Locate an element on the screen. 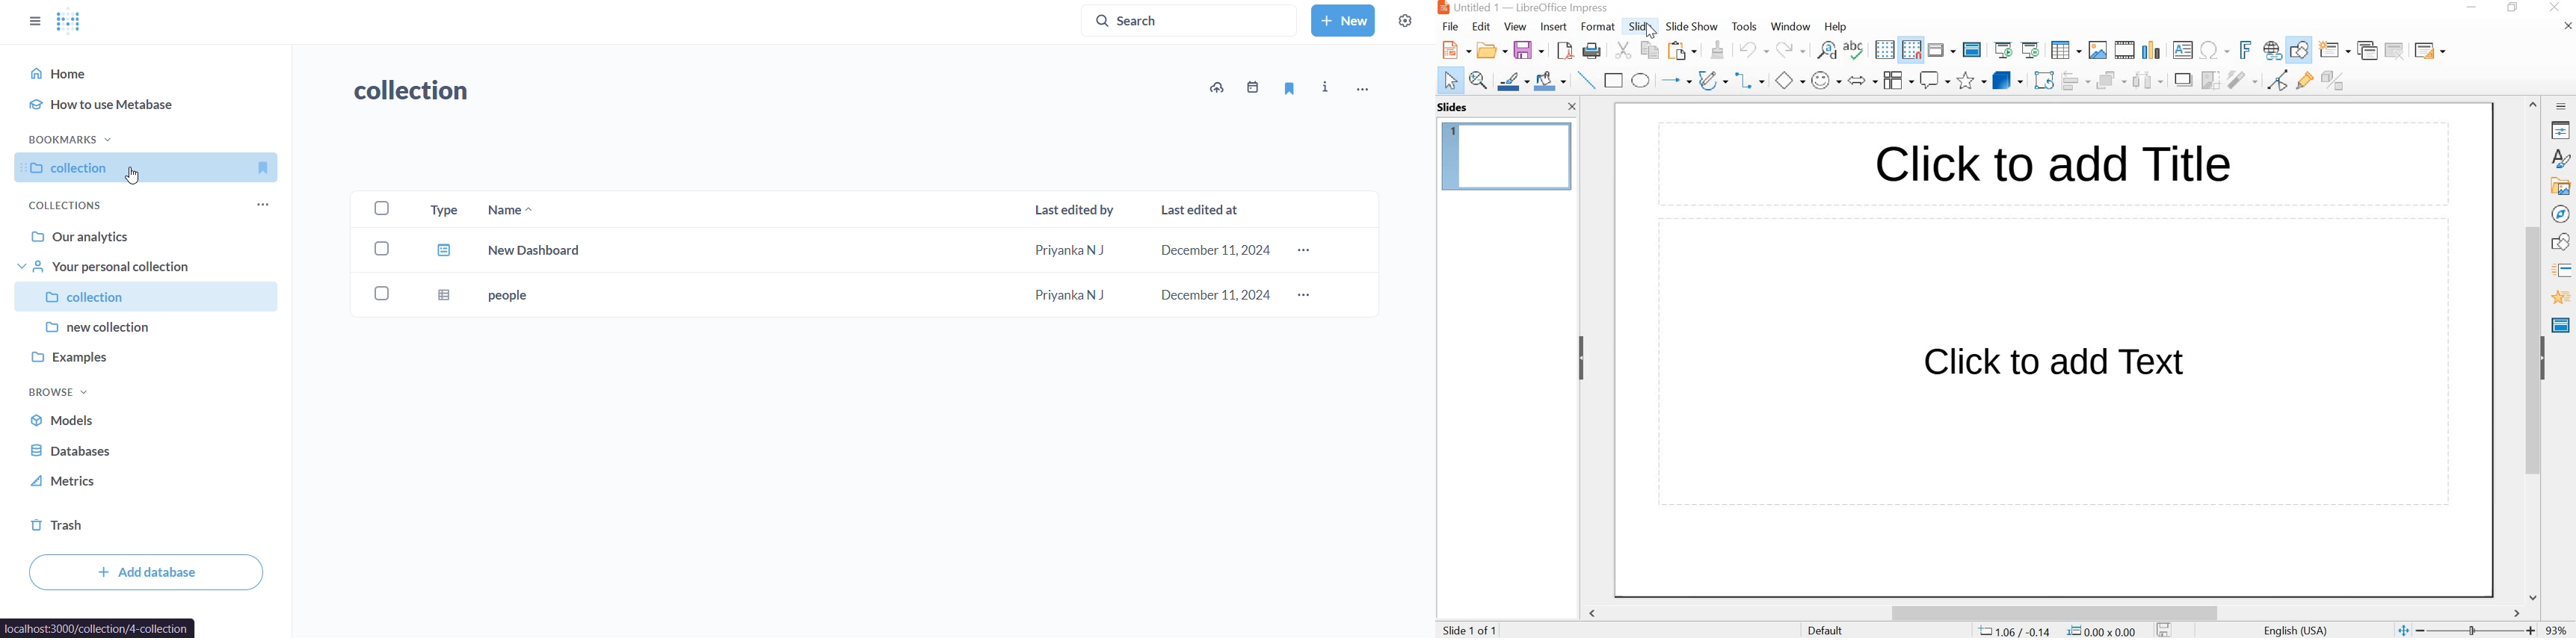  Arrange is located at coordinates (2112, 79).